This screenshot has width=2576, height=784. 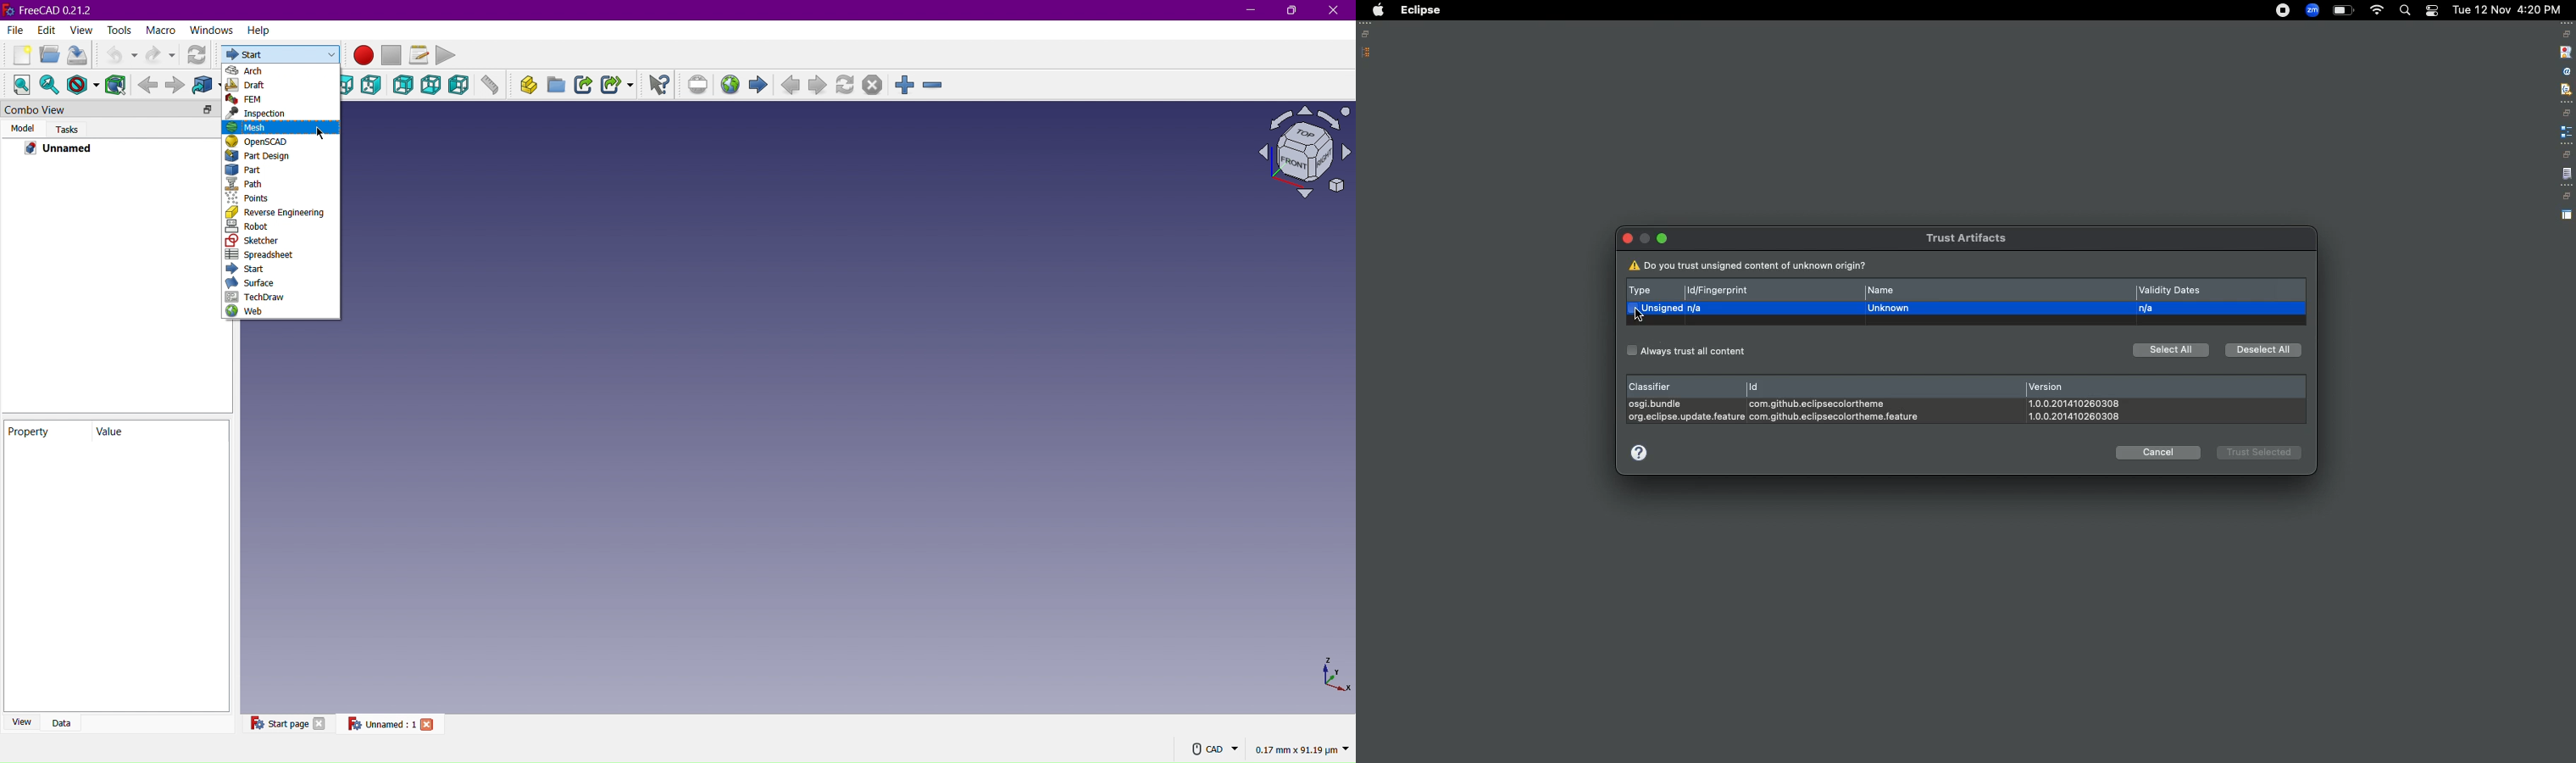 What do you see at coordinates (350, 85) in the screenshot?
I see `Top` at bounding box center [350, 85].